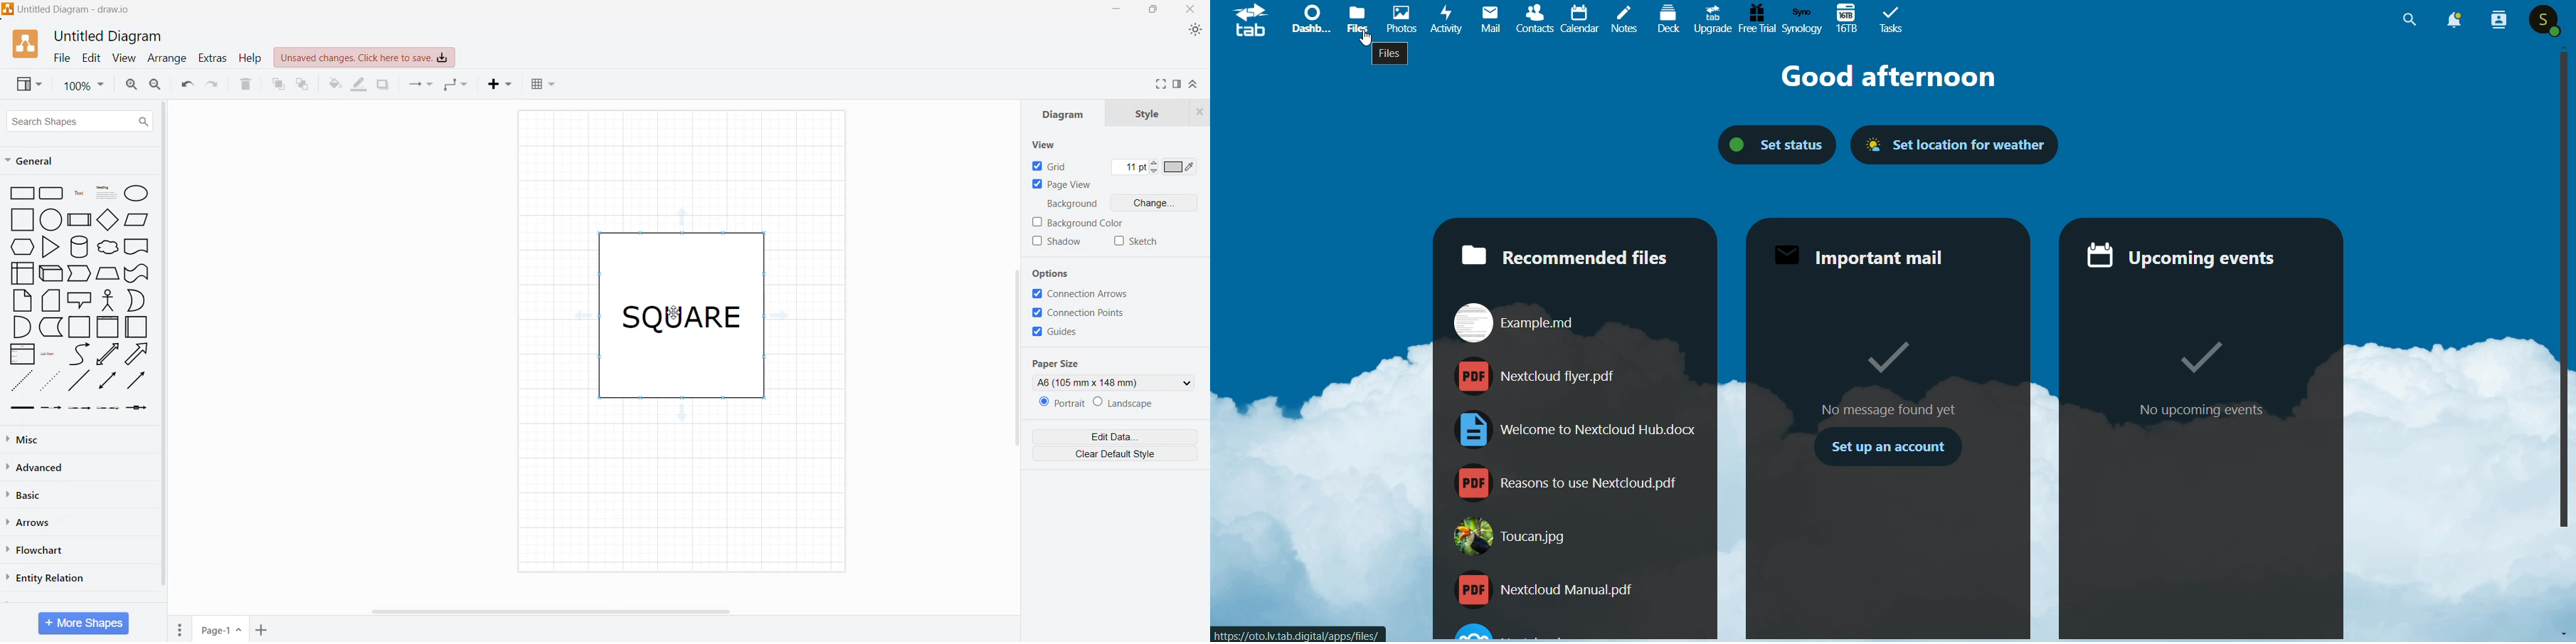 Image resolution: width=2576 pixels, height=644 pixels. I want to click on Set color of Grid, so click(1182, 169).